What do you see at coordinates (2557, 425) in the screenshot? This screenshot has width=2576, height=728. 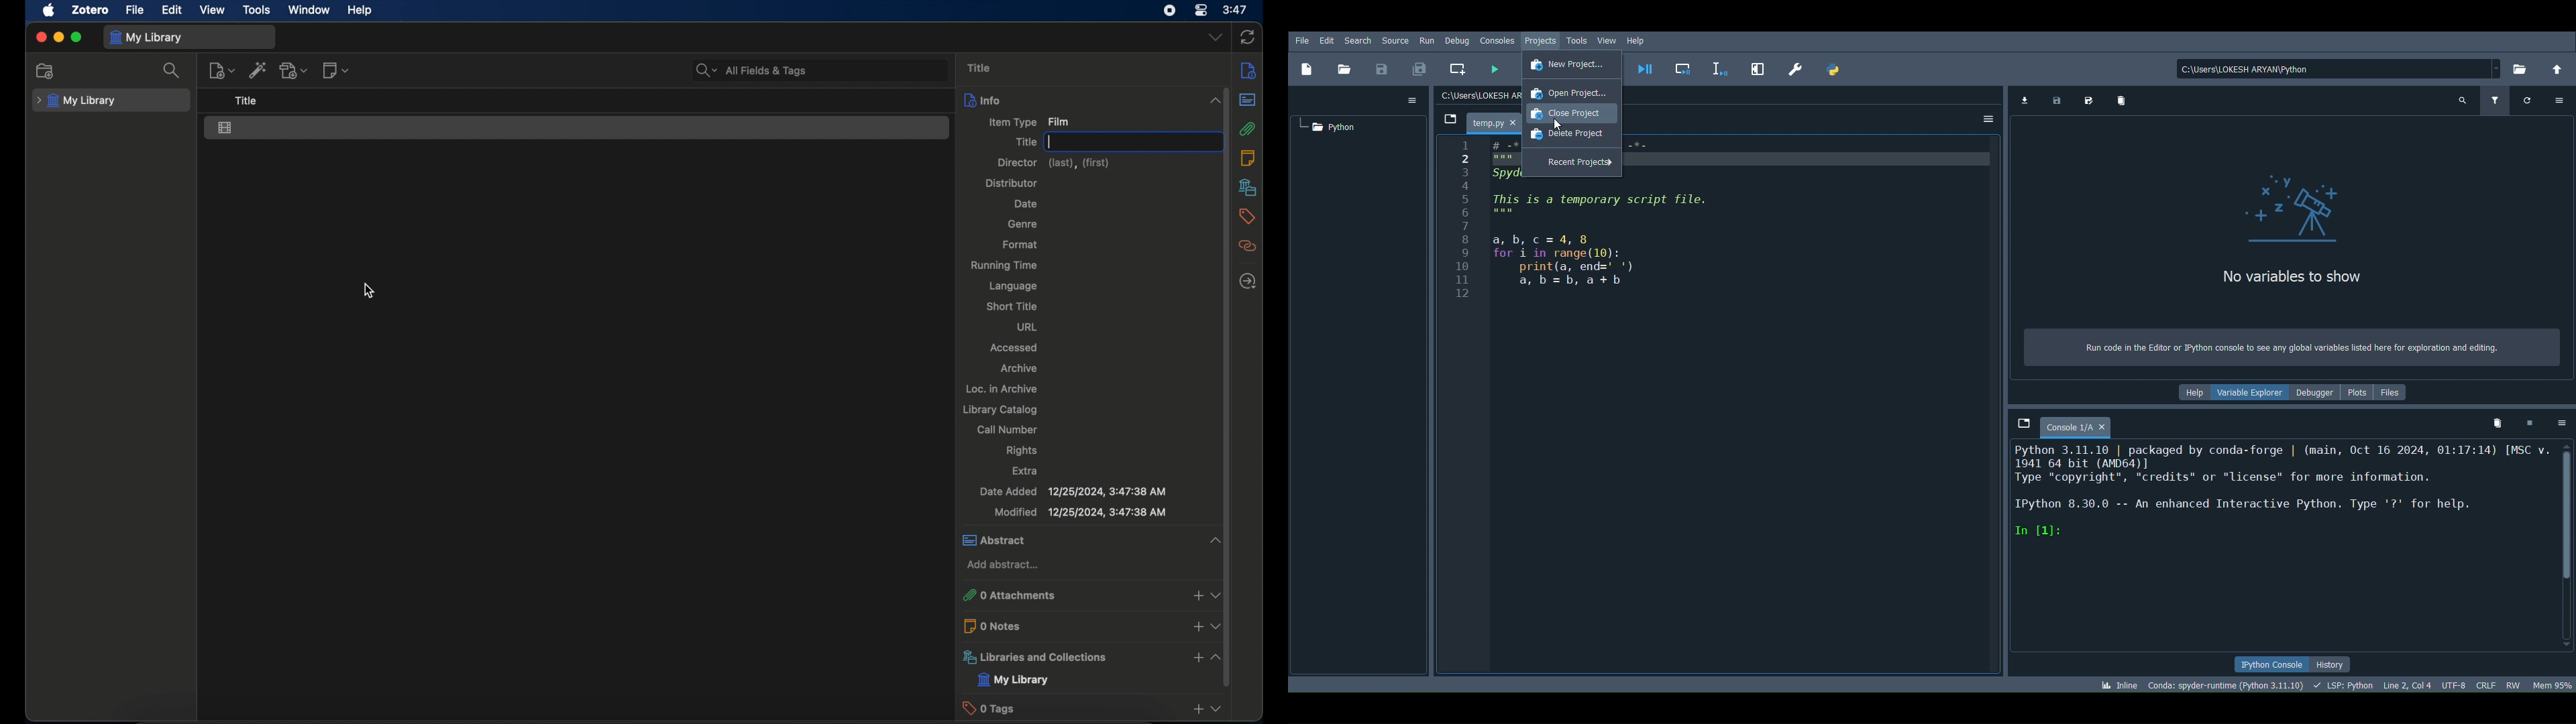 I see `Options` at bounding box center [2557, 425].